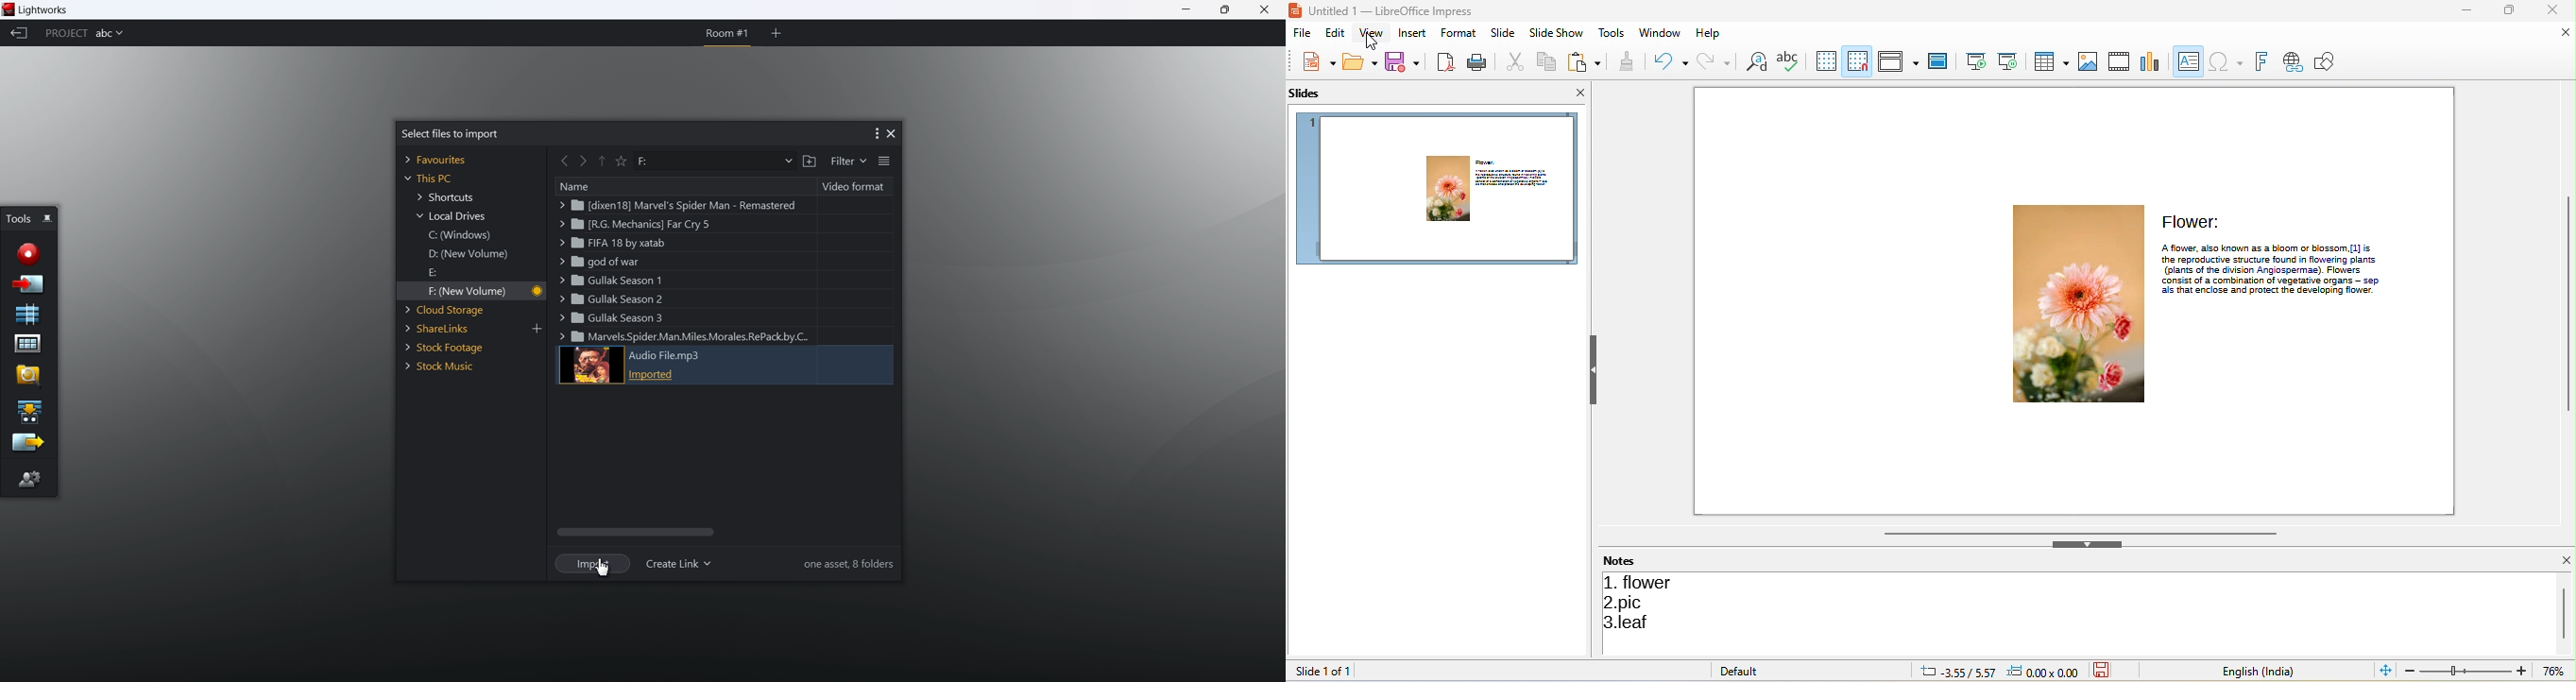 The image size is (2576, 700). I want to click on this PC, so click(428, 180).